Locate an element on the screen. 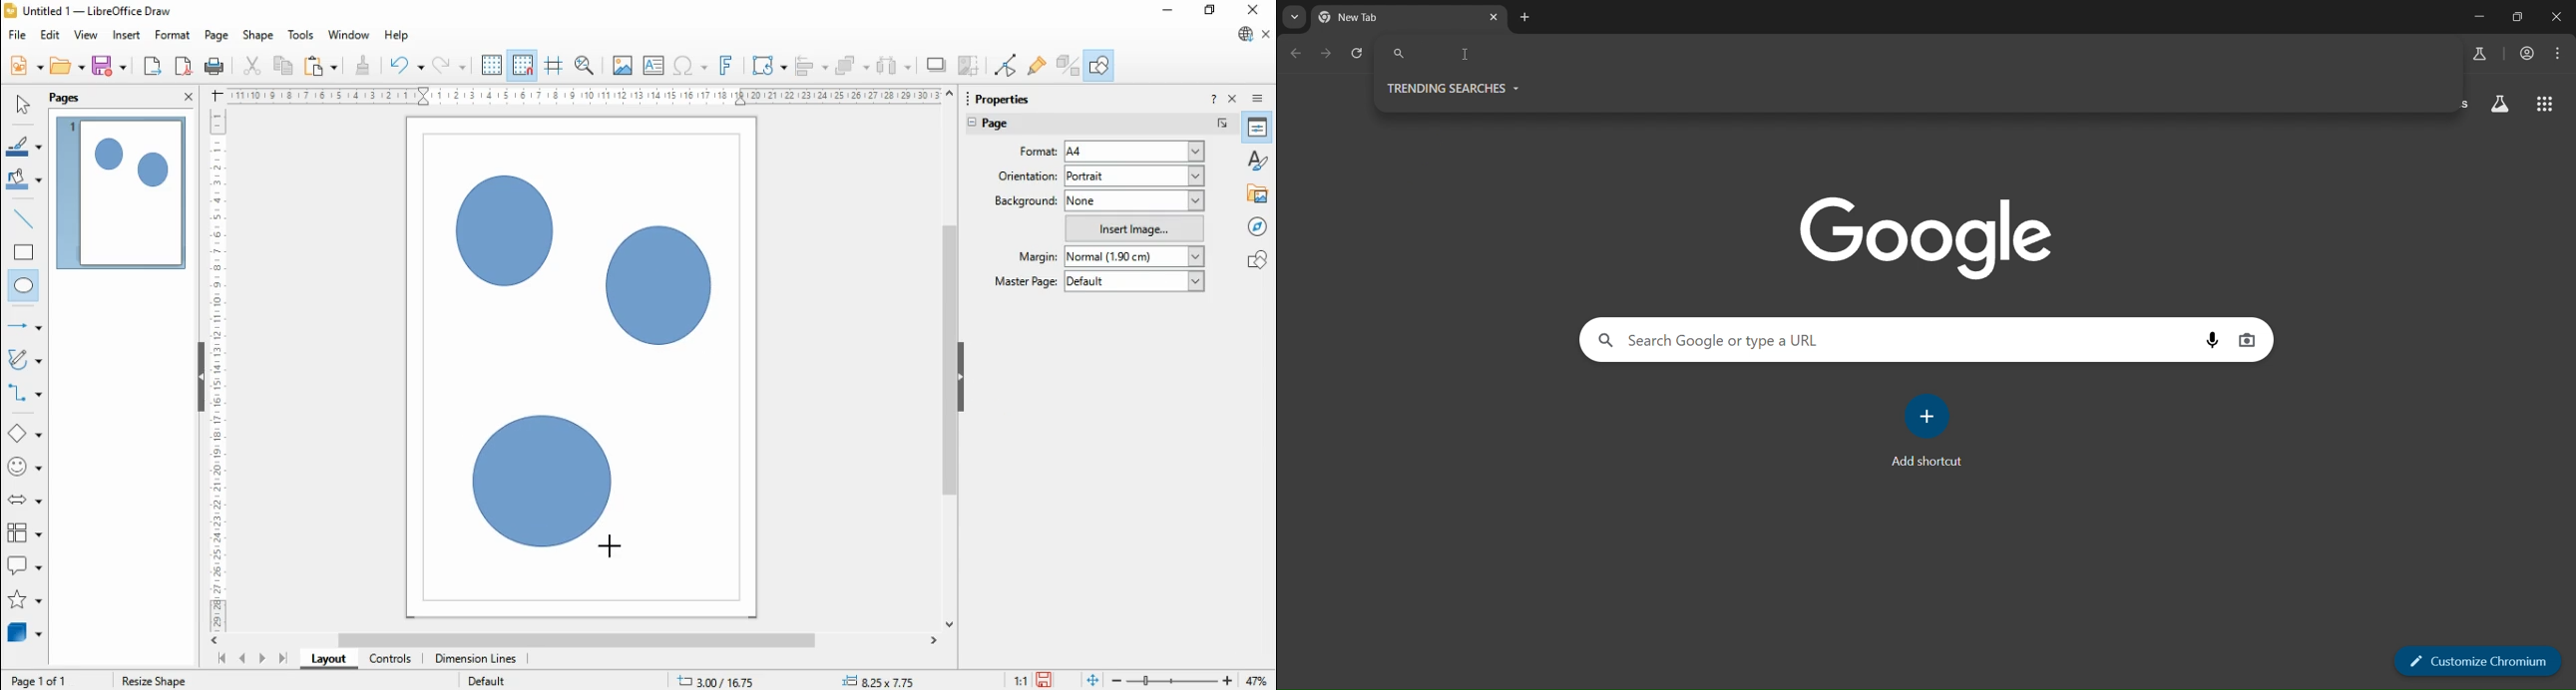 The width and height of the screenshot is (2576, 700). undo is located at coordinates (407, 66).